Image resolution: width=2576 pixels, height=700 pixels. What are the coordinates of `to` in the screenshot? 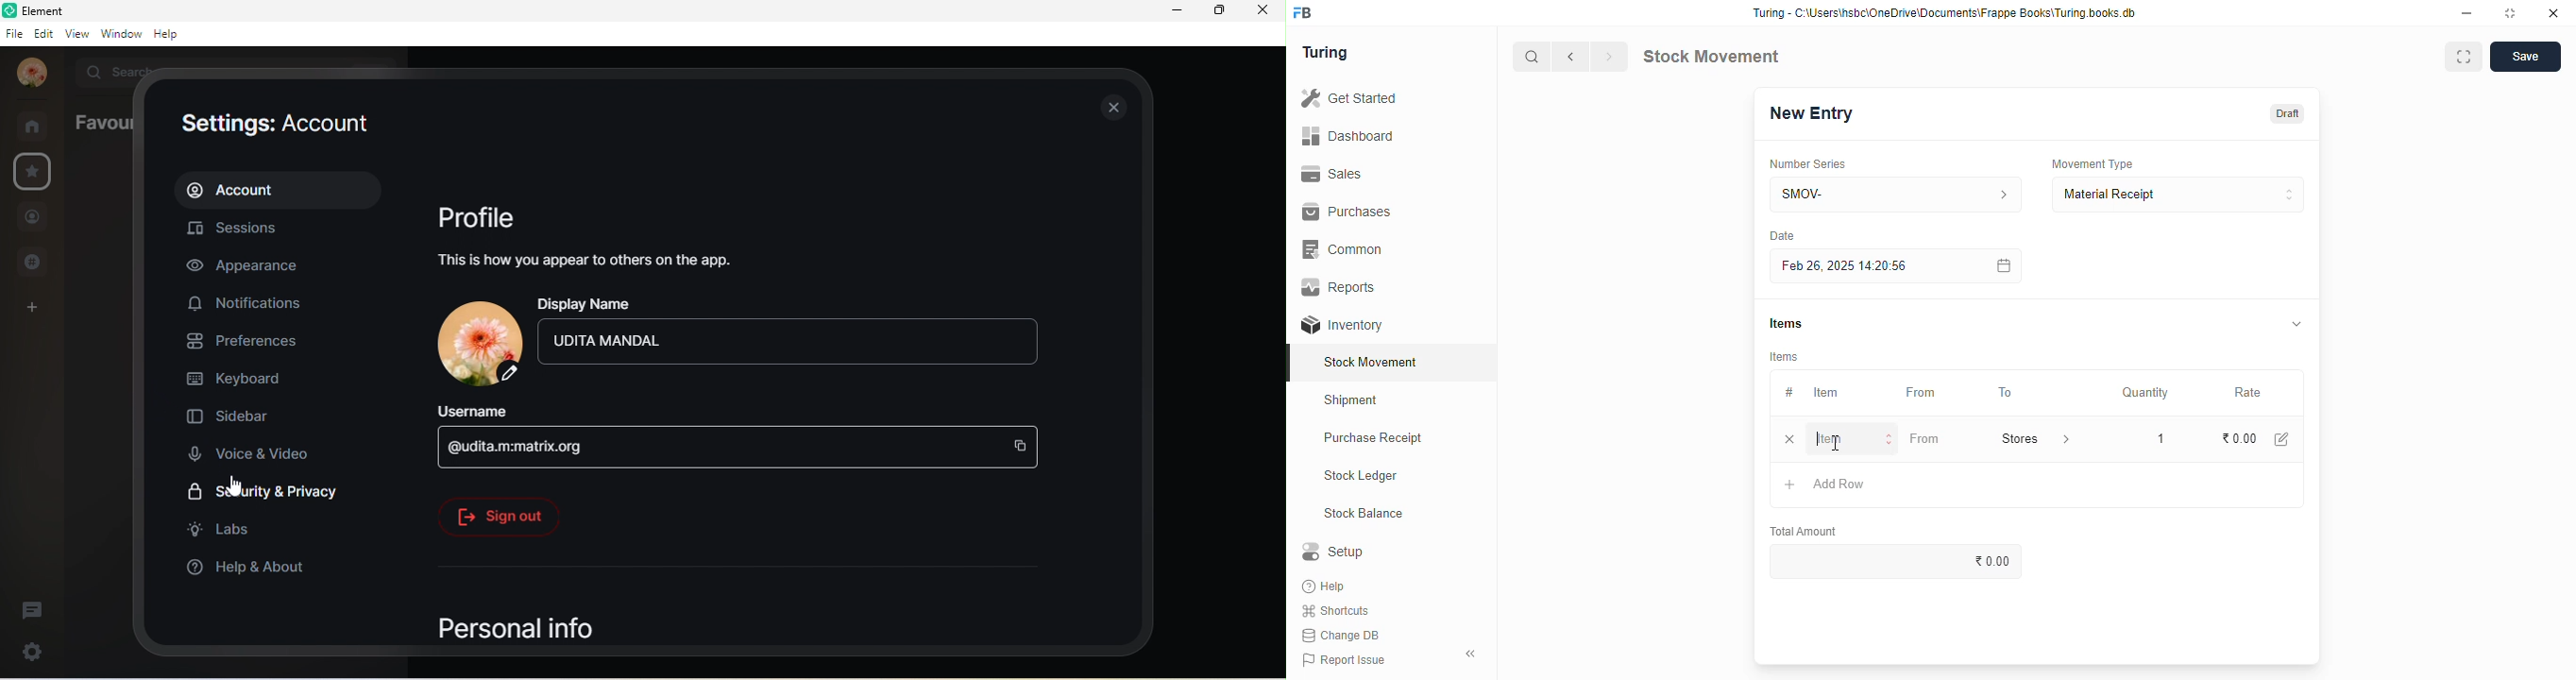 It's located at (2007, 393).